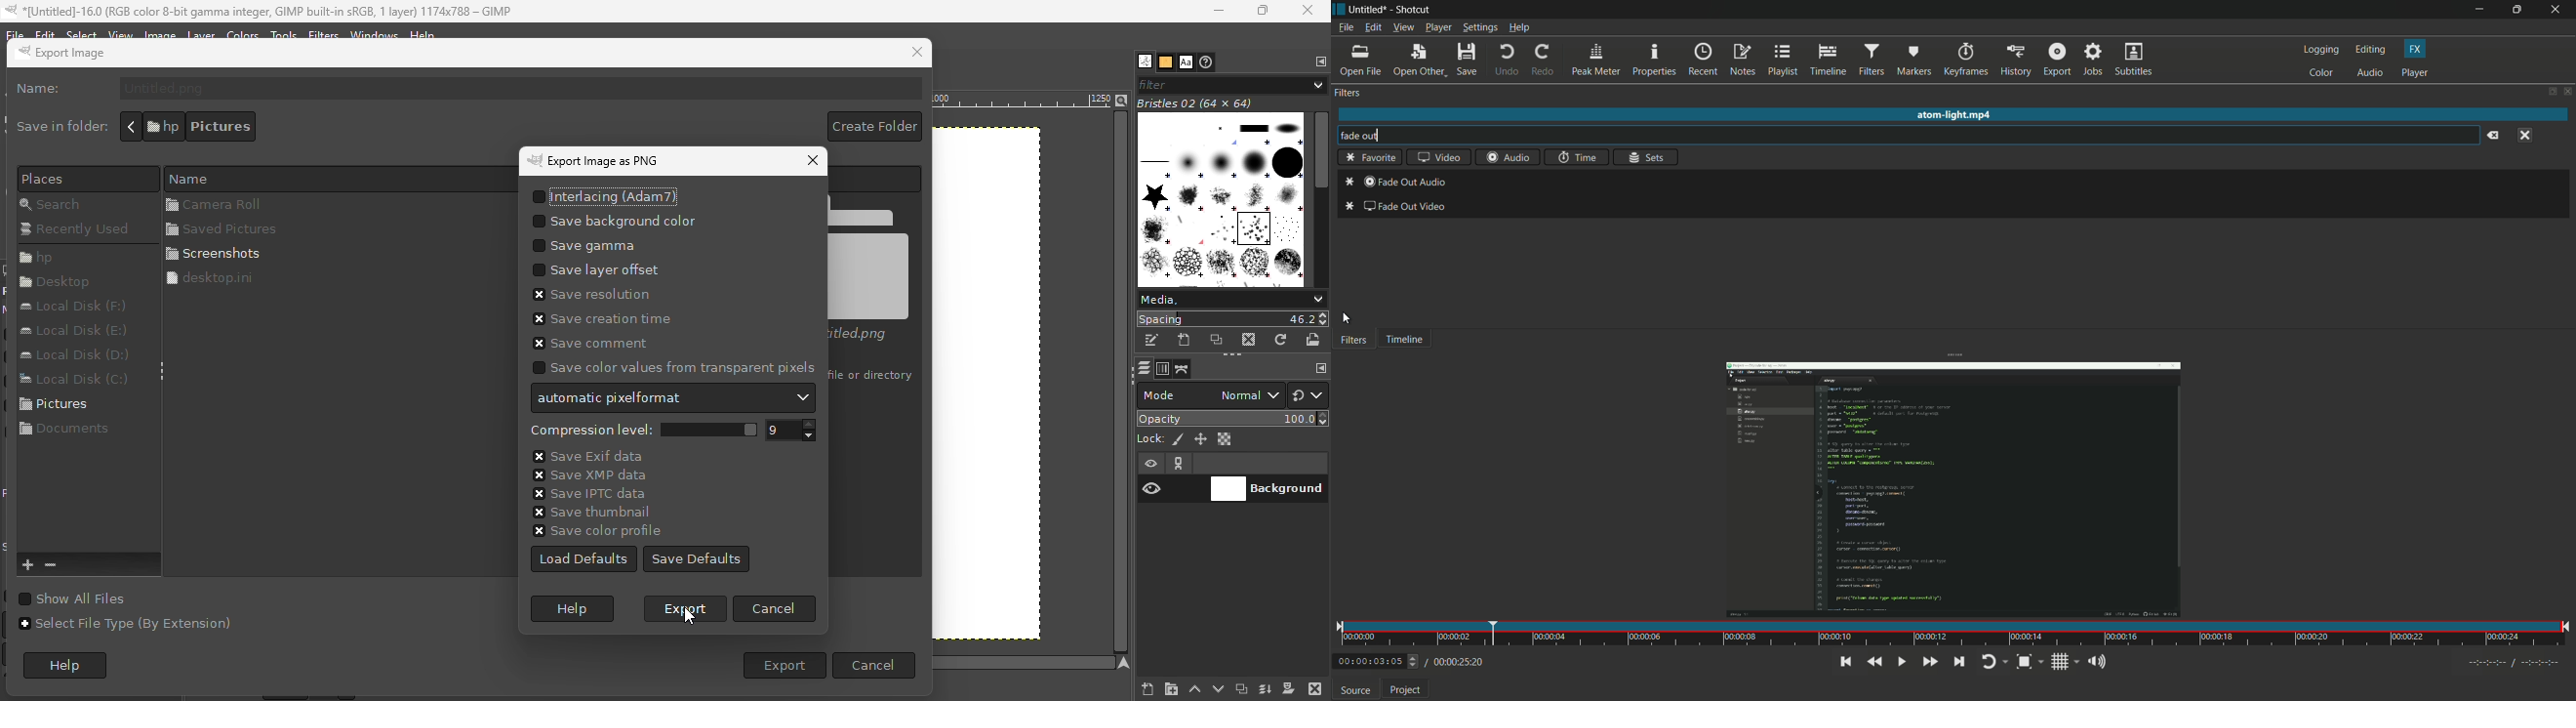 The image size is (2576, 728). I want to click on Save resolution, so click(592, 296).